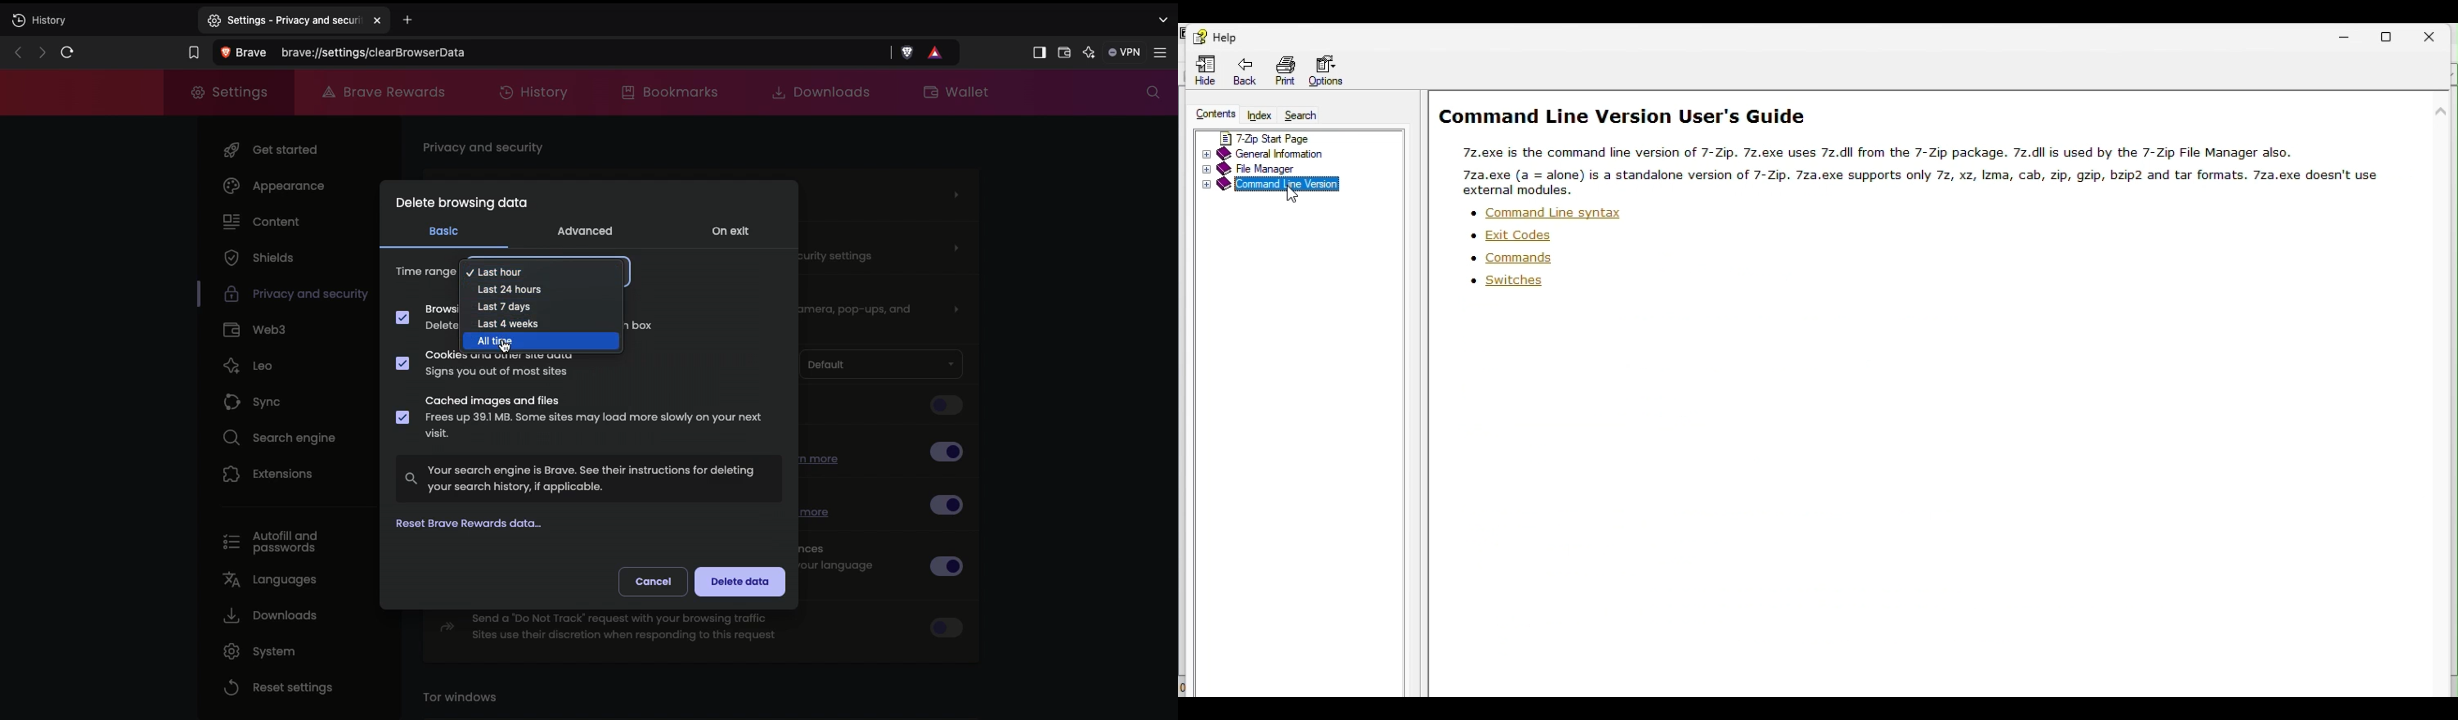 This screenshot has width=2464, height=728. I want to click on brave shield, so click(909, 52).